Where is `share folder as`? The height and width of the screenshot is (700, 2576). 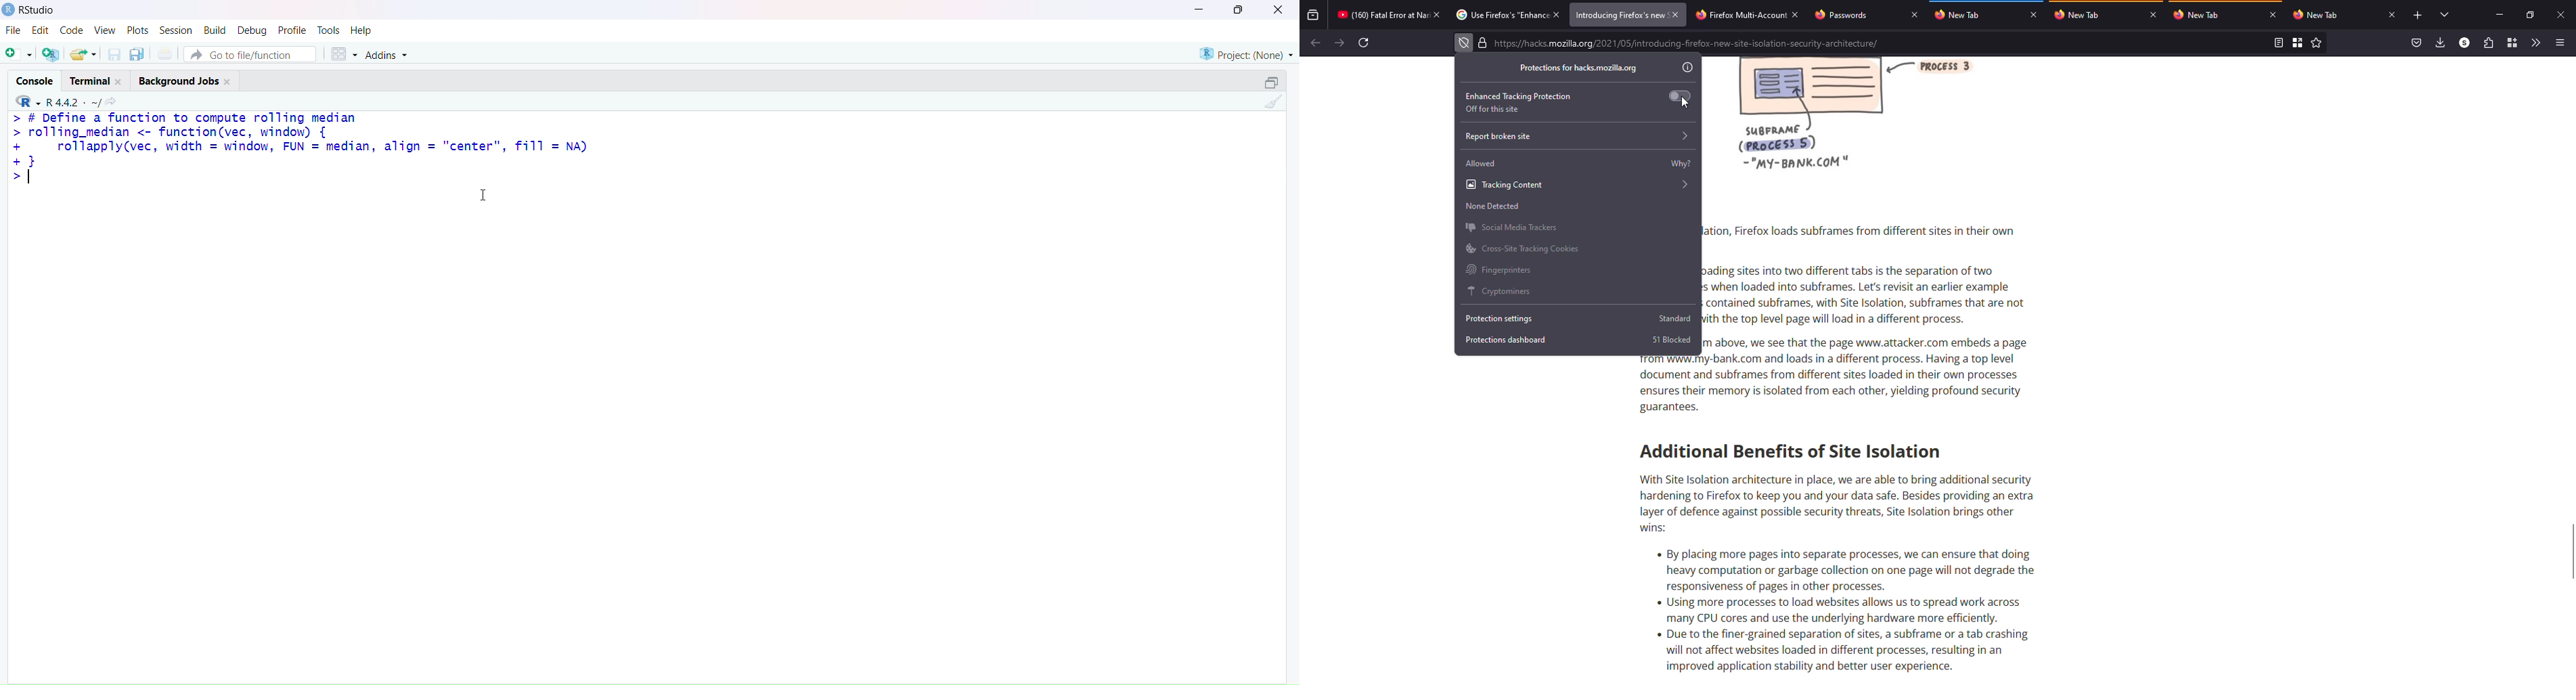 share folder as is located at coordinates (83, 54).